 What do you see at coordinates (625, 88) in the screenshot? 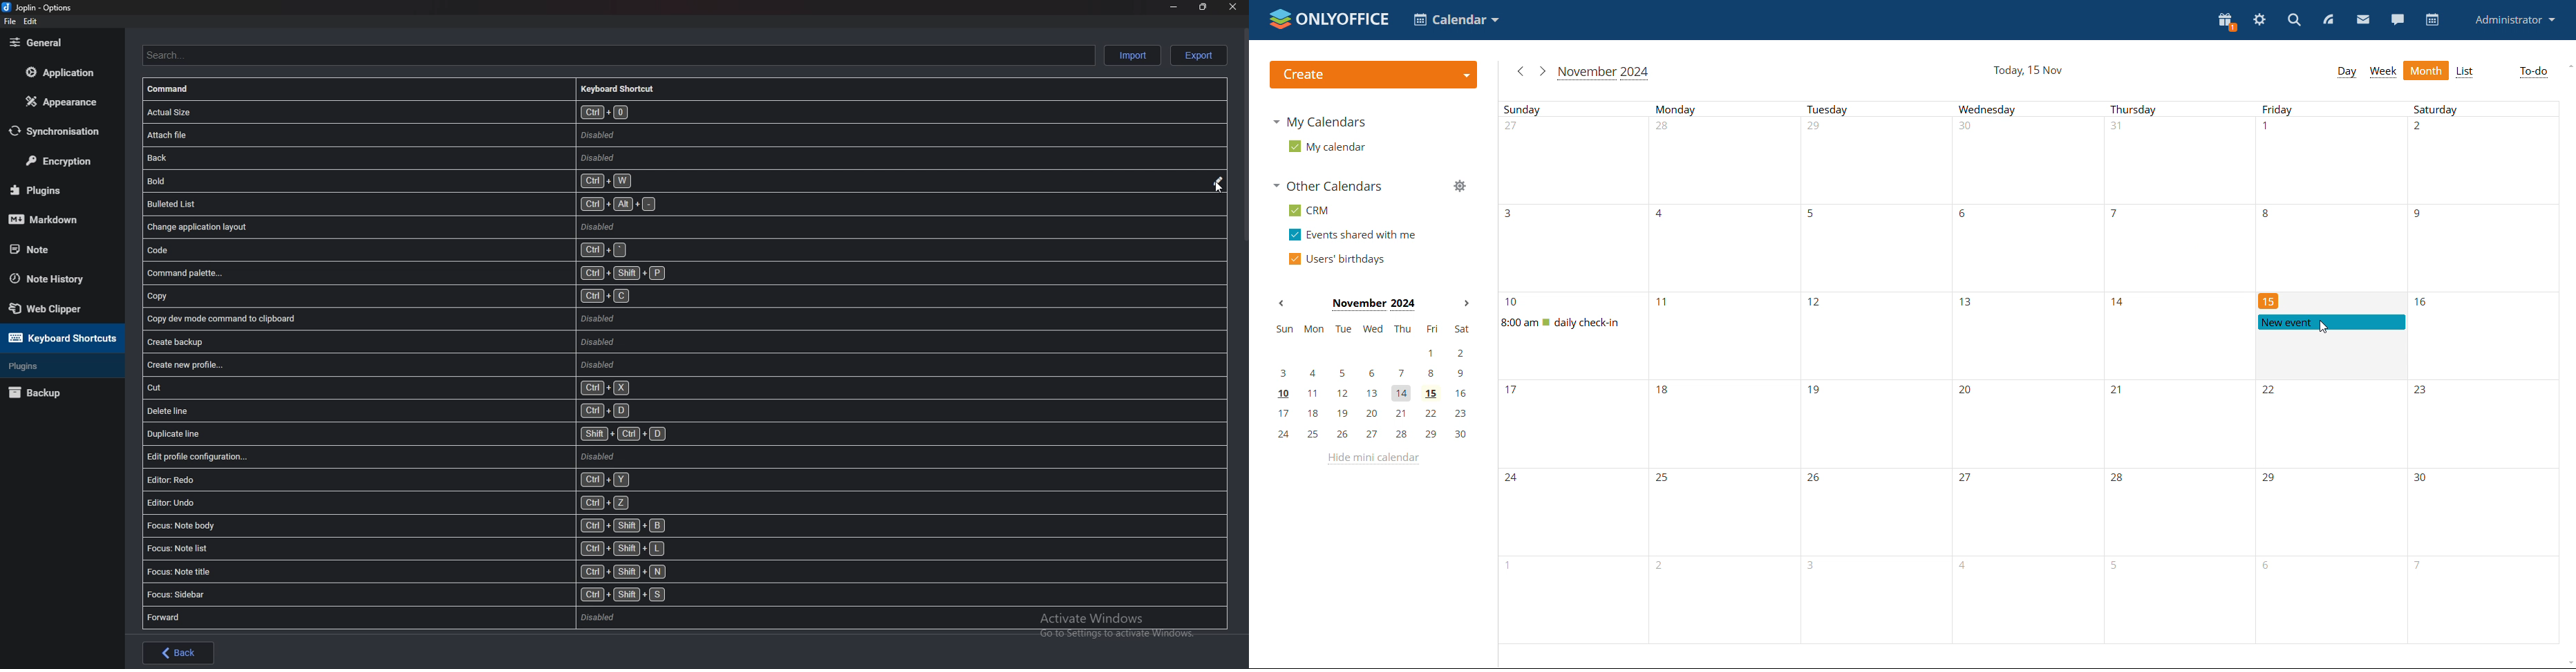
I see `Keyboard shortcut` at bounding box center [625, 88].